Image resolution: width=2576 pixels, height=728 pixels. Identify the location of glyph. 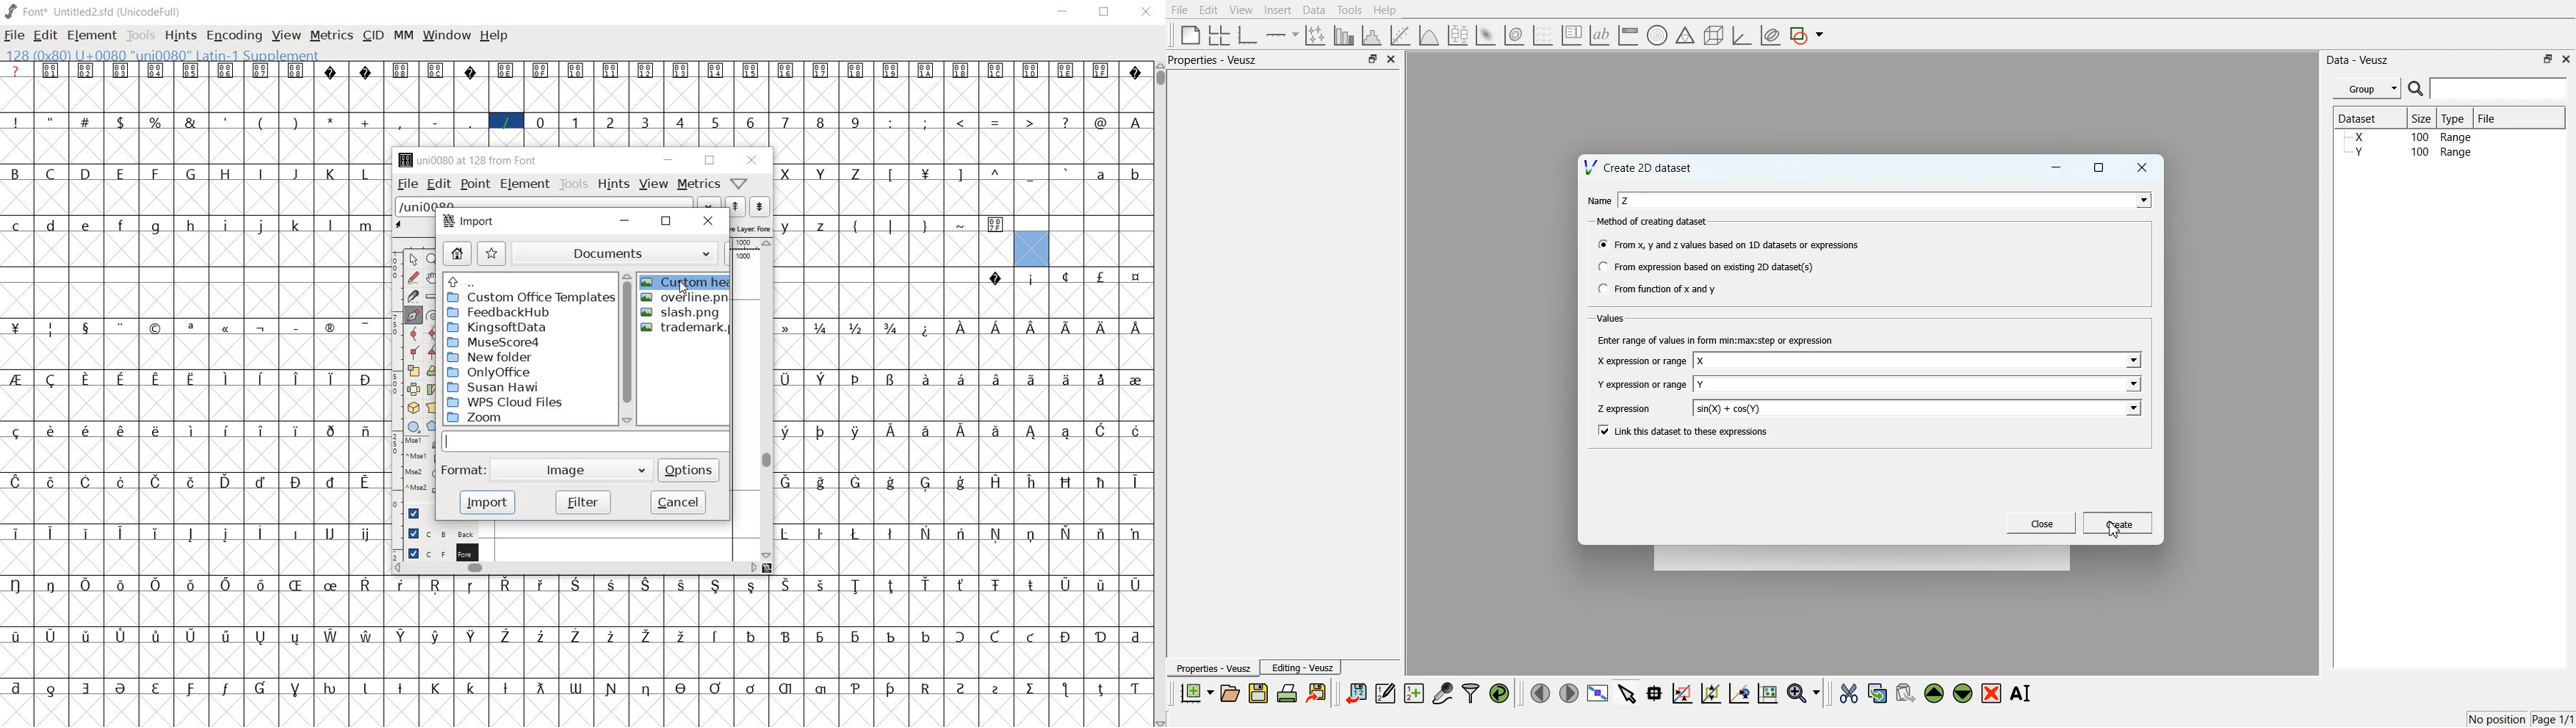
(1031, 585).